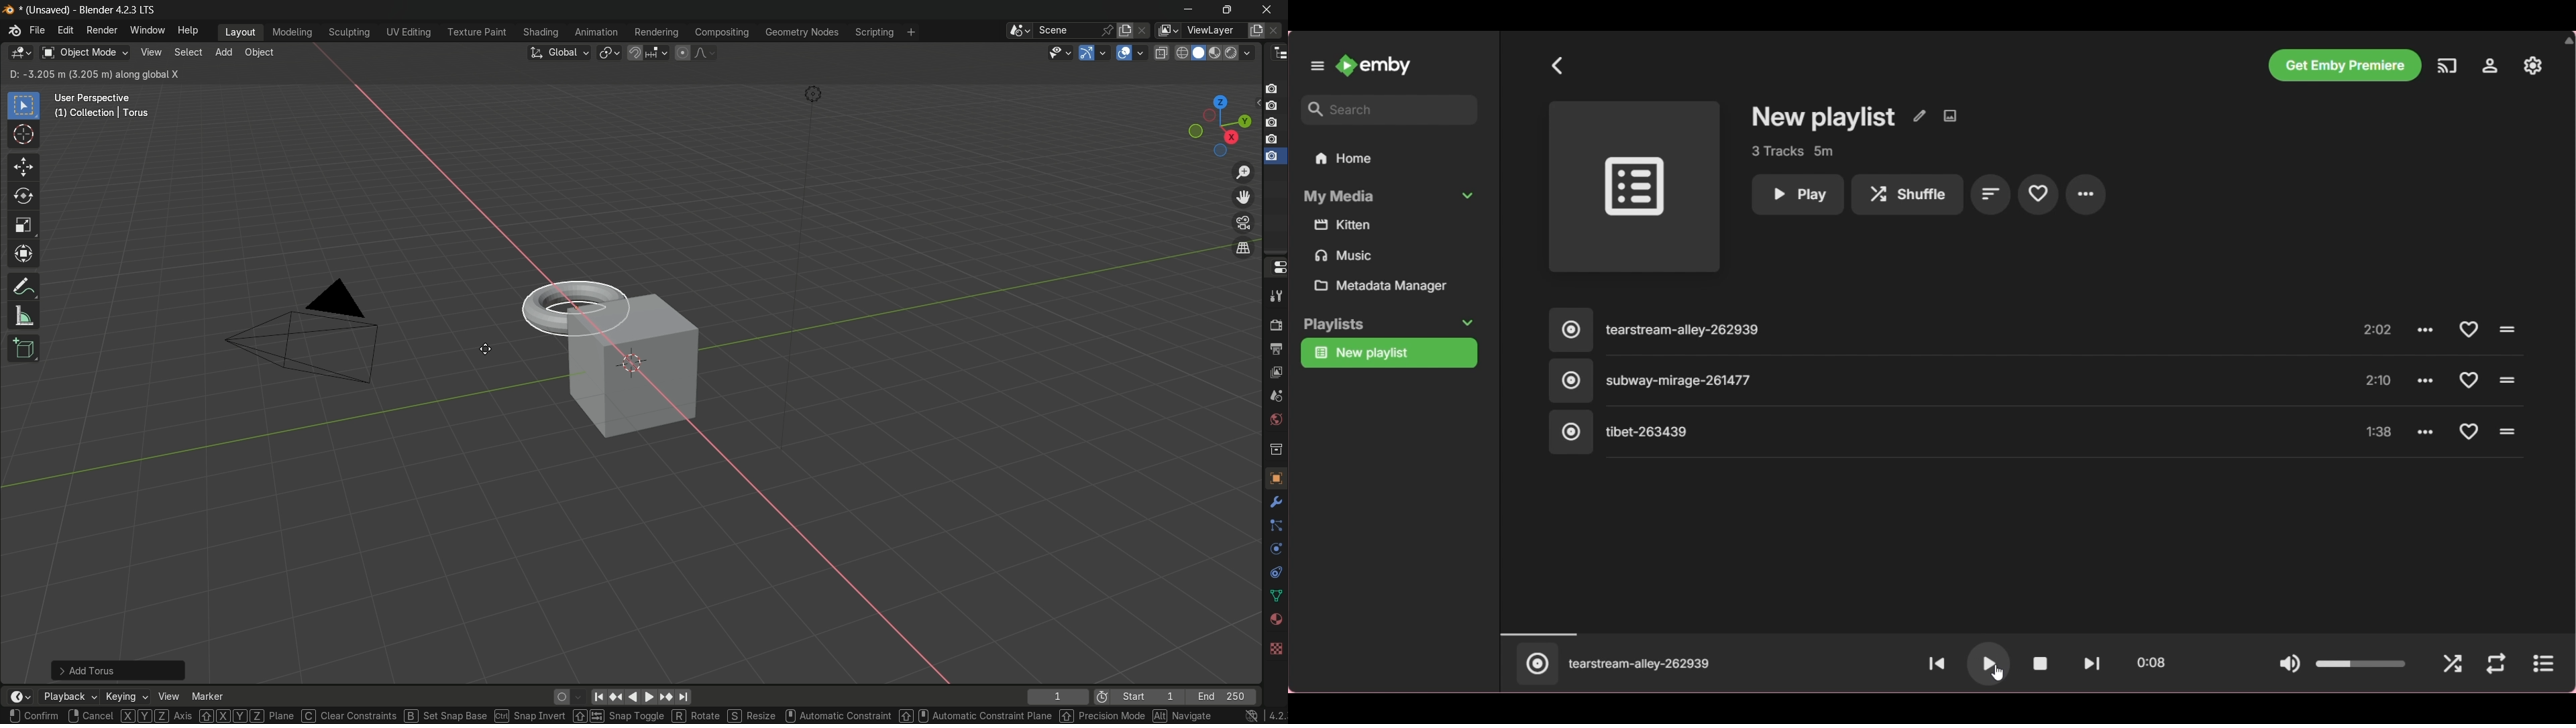 The height and width of the screenshot is (728, 2576). I want to click on remove layer, so click(1276, 30).